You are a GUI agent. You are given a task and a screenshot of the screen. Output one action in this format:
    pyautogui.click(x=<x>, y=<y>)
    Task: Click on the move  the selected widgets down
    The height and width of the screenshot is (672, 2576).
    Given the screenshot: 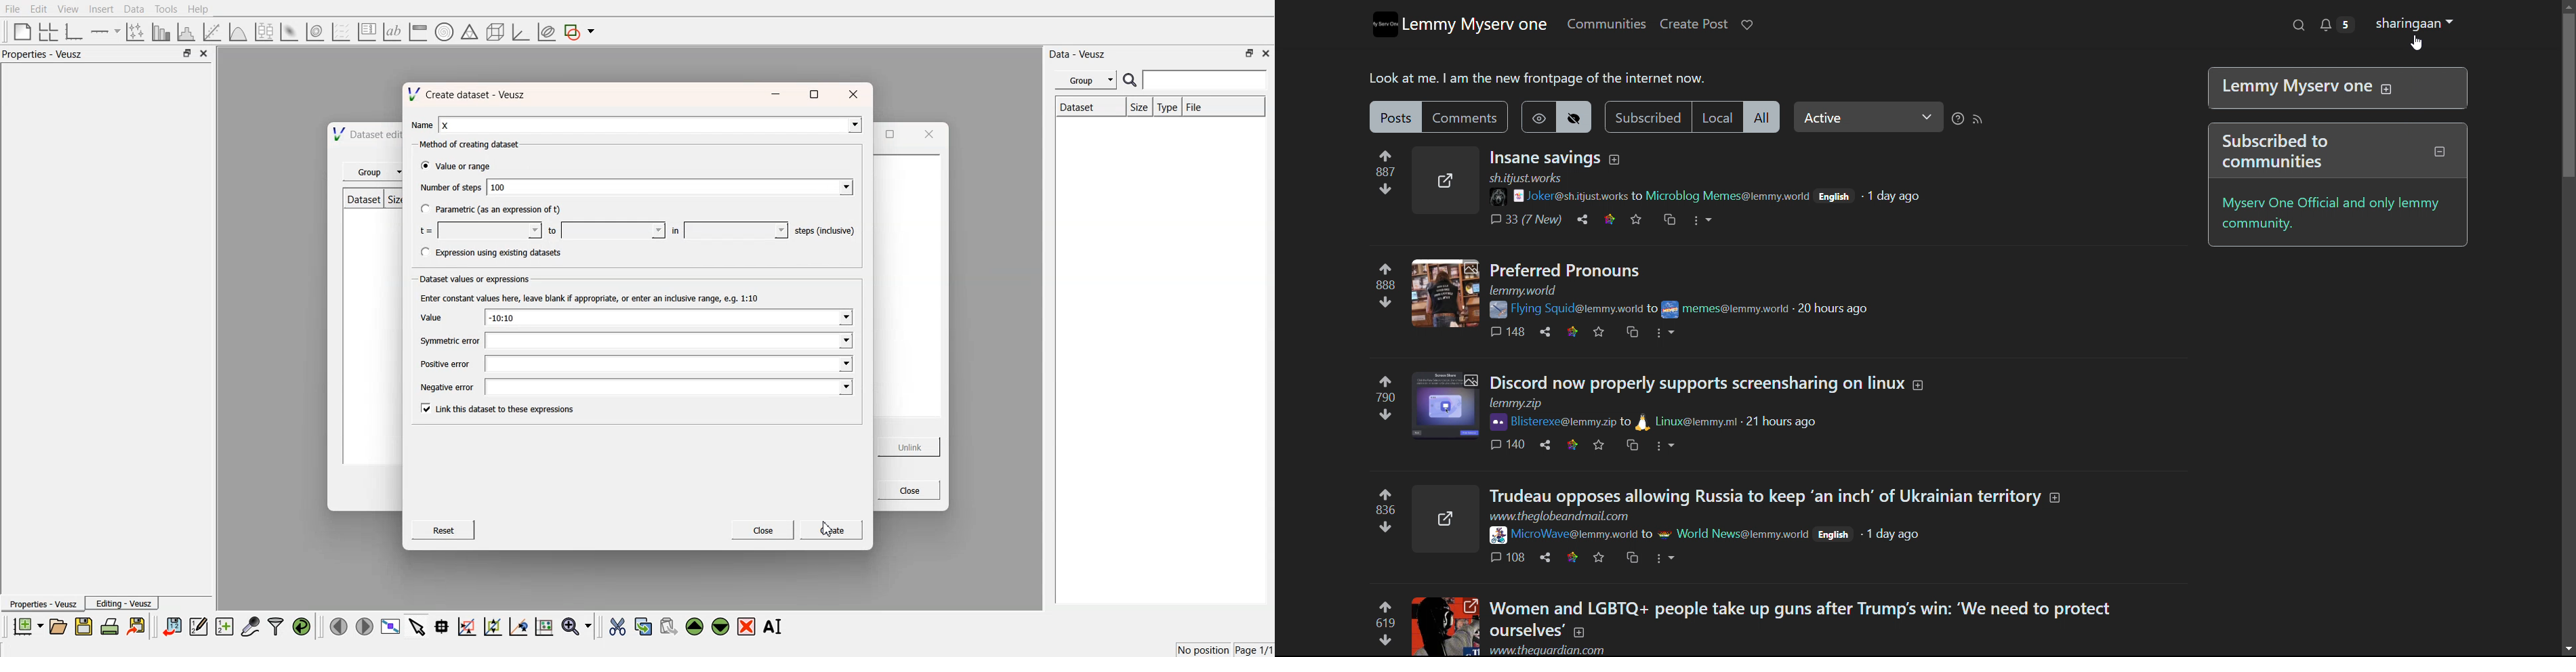 What is the action you would take?
    pyautogui.click(x=720, y=625)
    